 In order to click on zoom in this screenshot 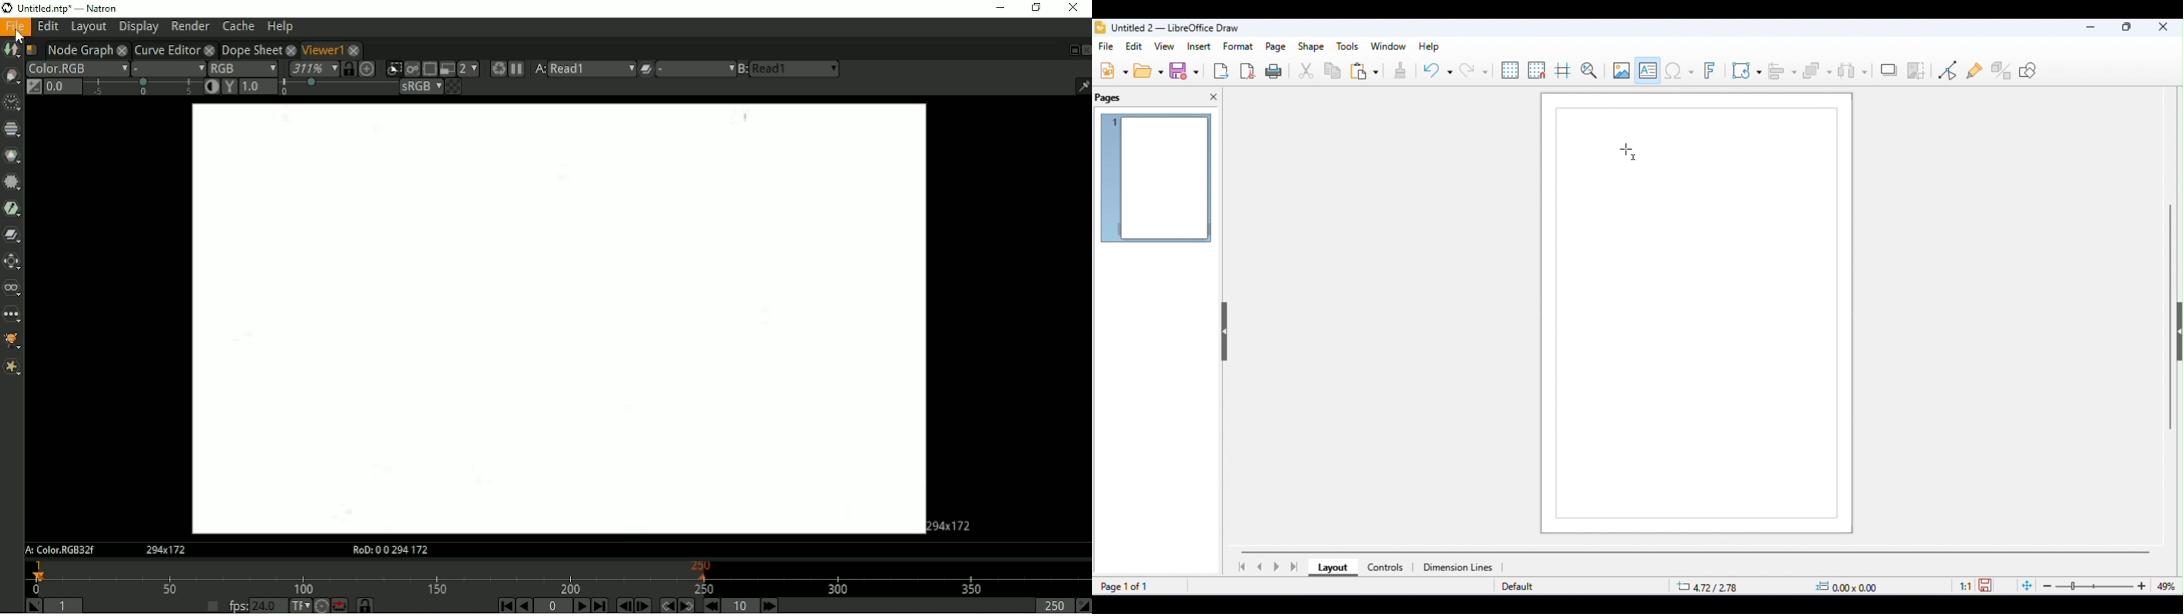, I will do `click(2098, 586)`.